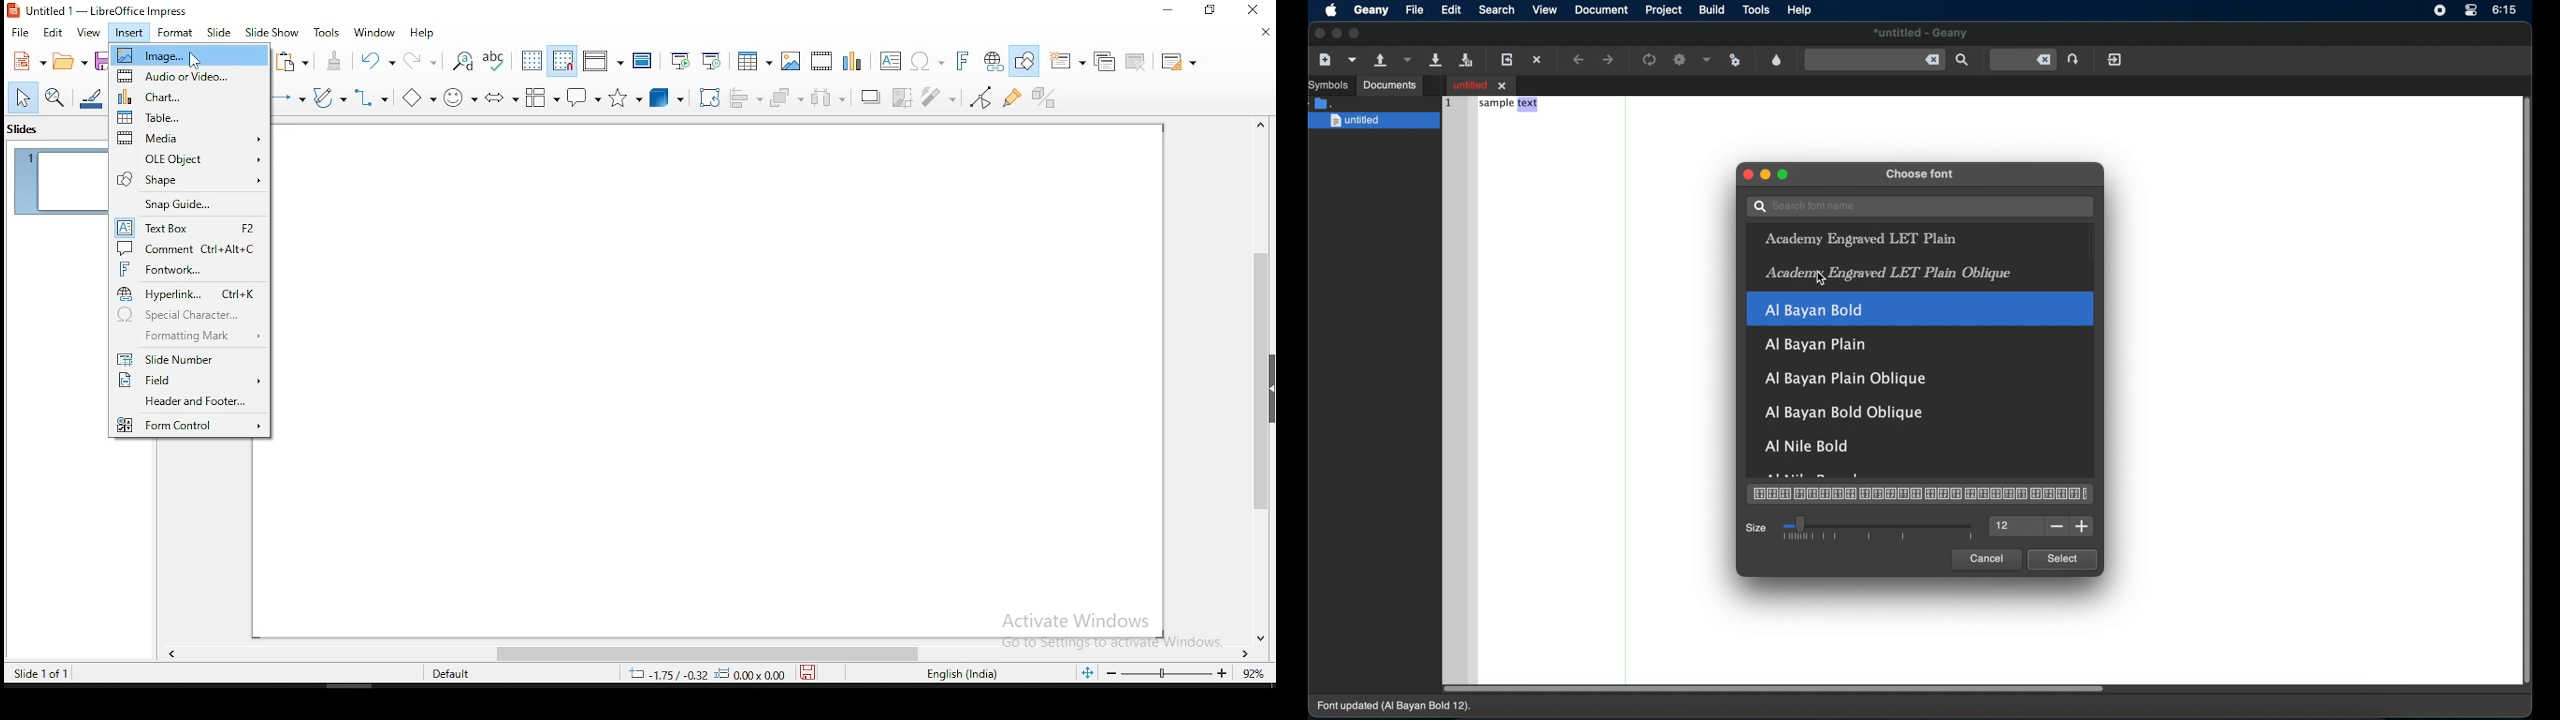 This screenshot has height=728, width=2576. I want to click on defaulty, so click(437, 672).